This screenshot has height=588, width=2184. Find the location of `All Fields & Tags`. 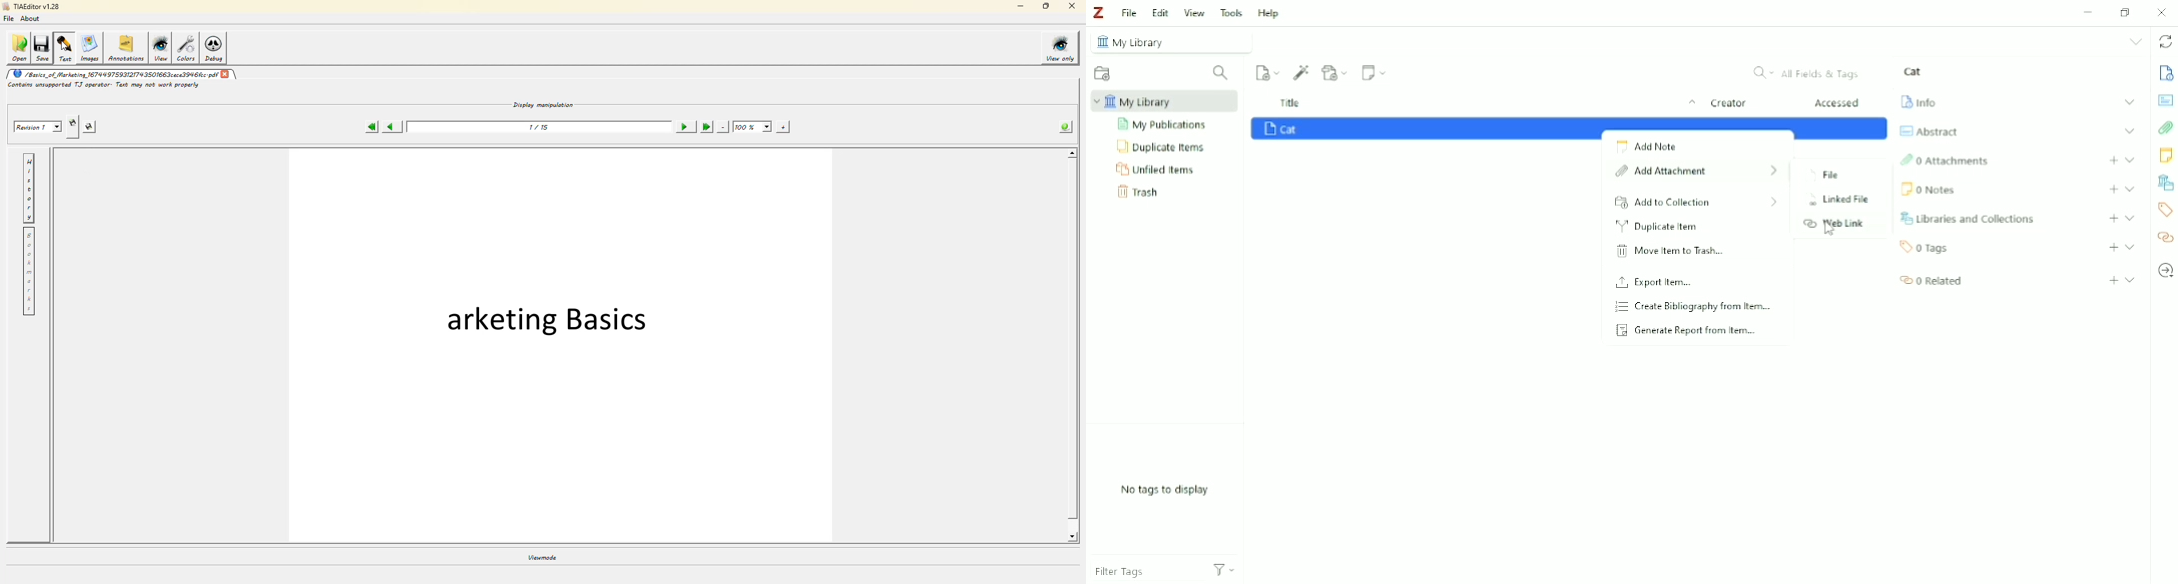

All Fields & Tags is located at coordinates (1808, 73).